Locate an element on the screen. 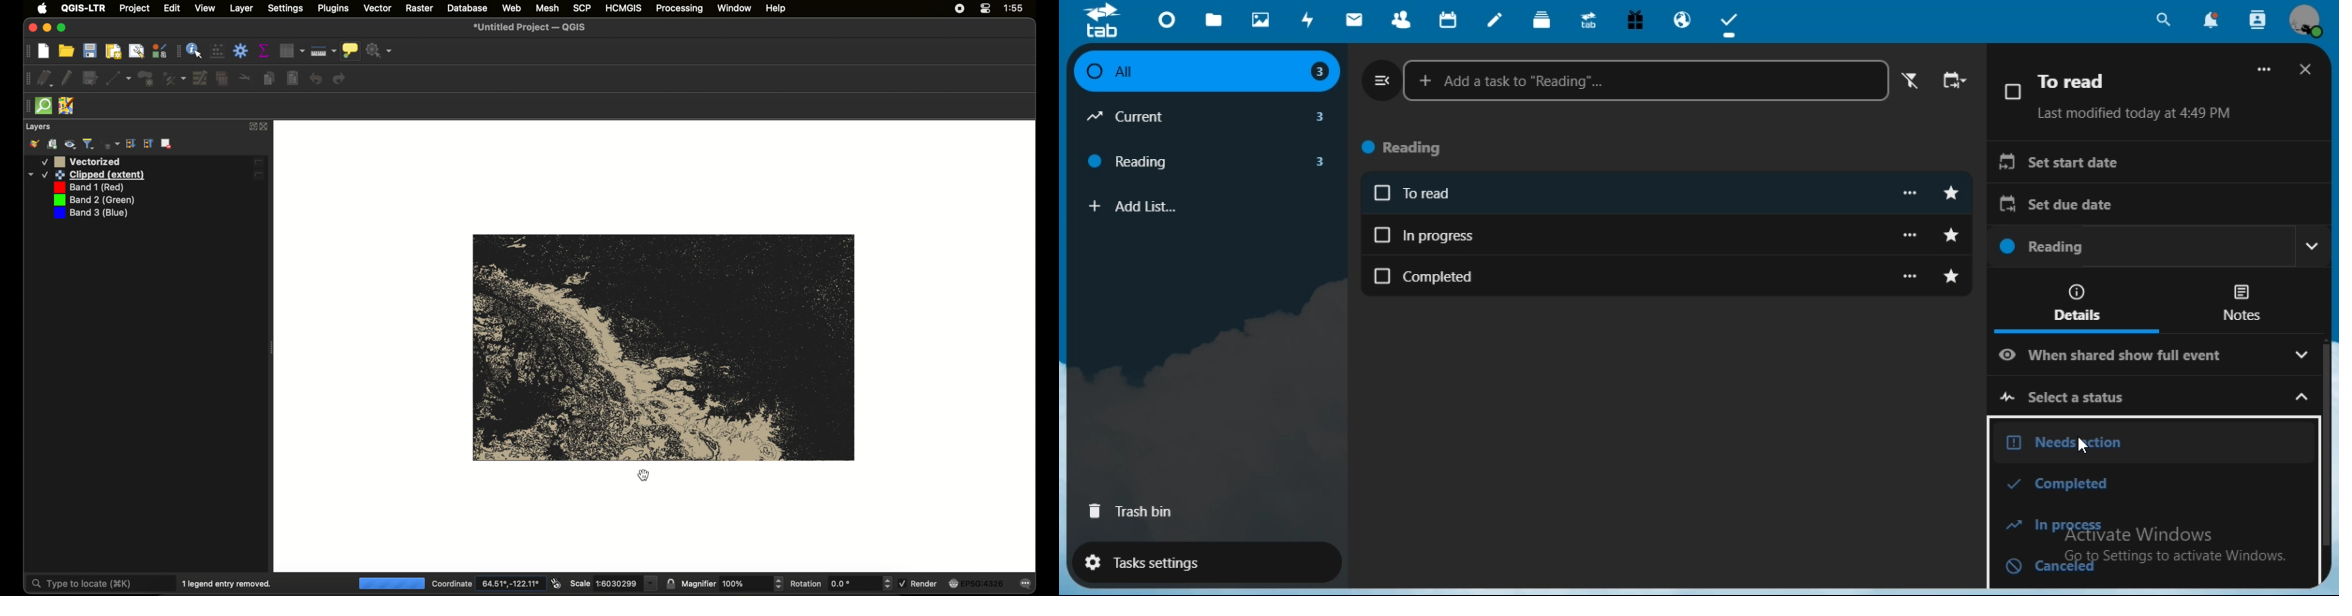  toggle editing is located at coordinates (67, 78).